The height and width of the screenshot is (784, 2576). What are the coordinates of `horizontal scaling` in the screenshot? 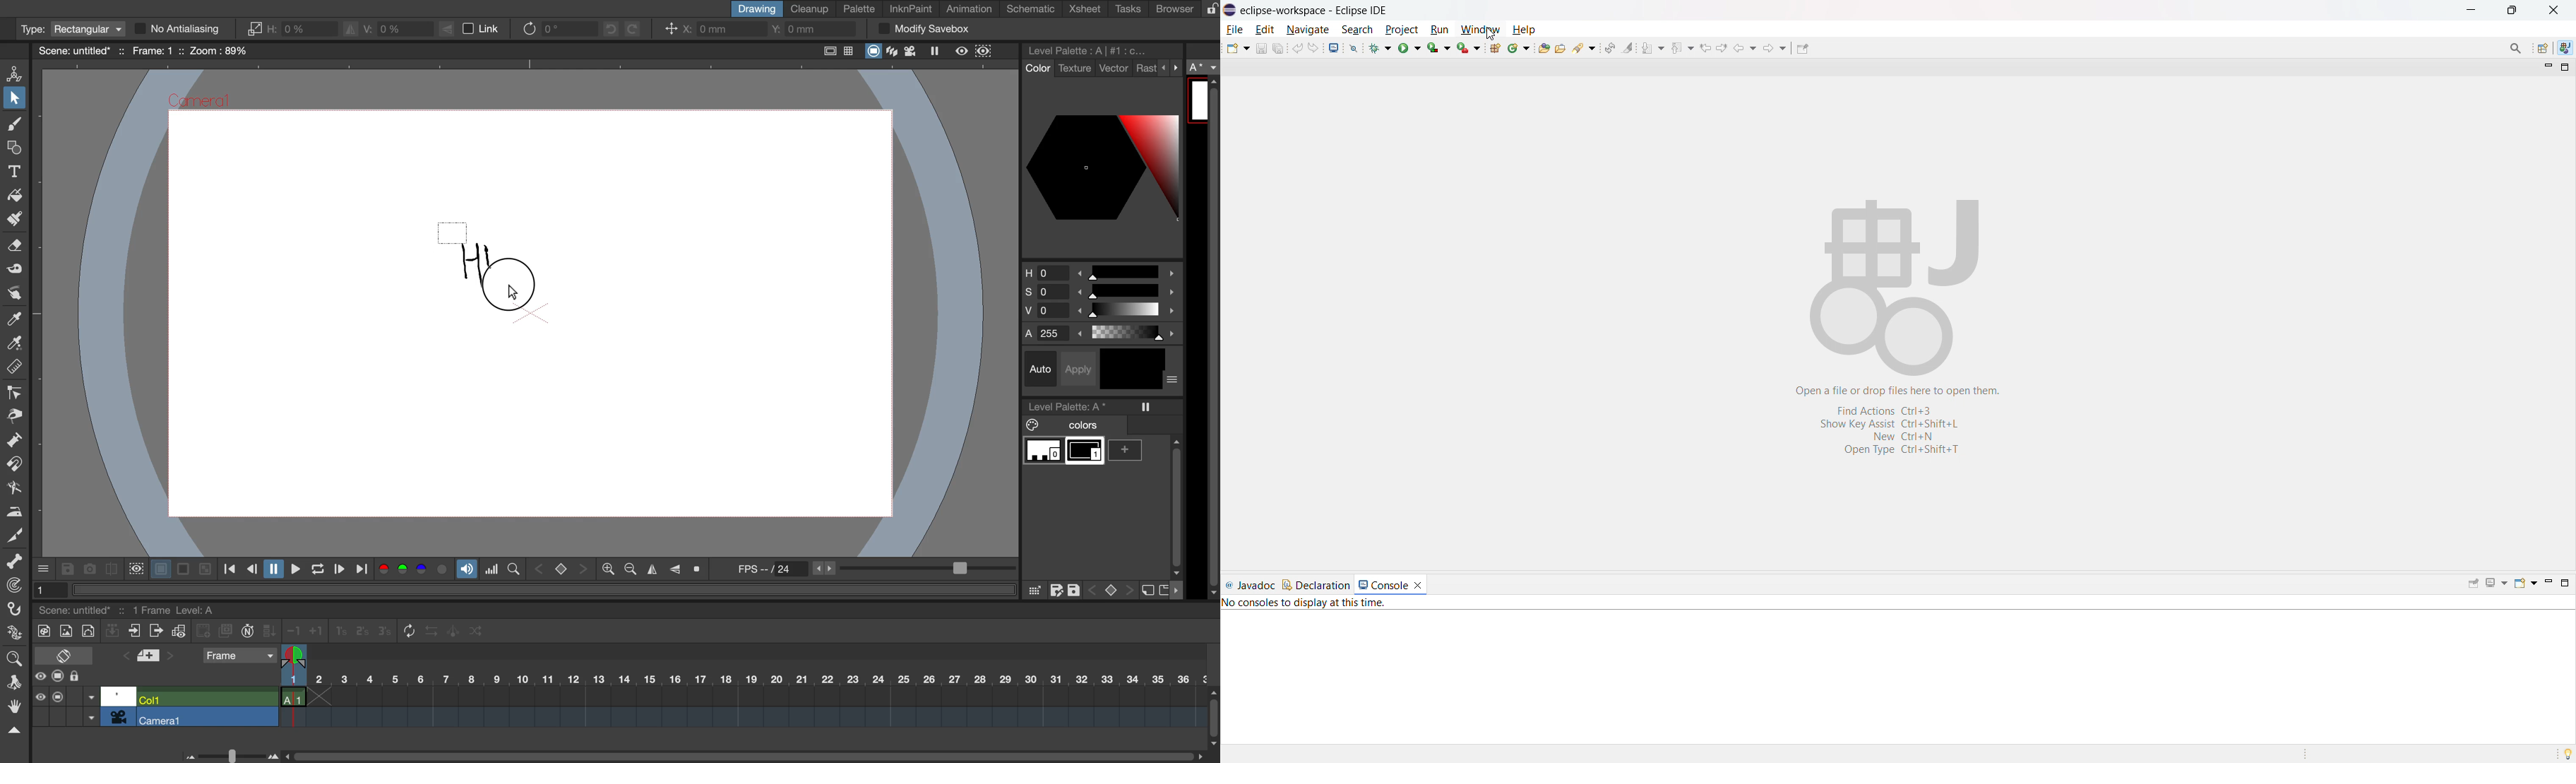 It's located at (291, 29).